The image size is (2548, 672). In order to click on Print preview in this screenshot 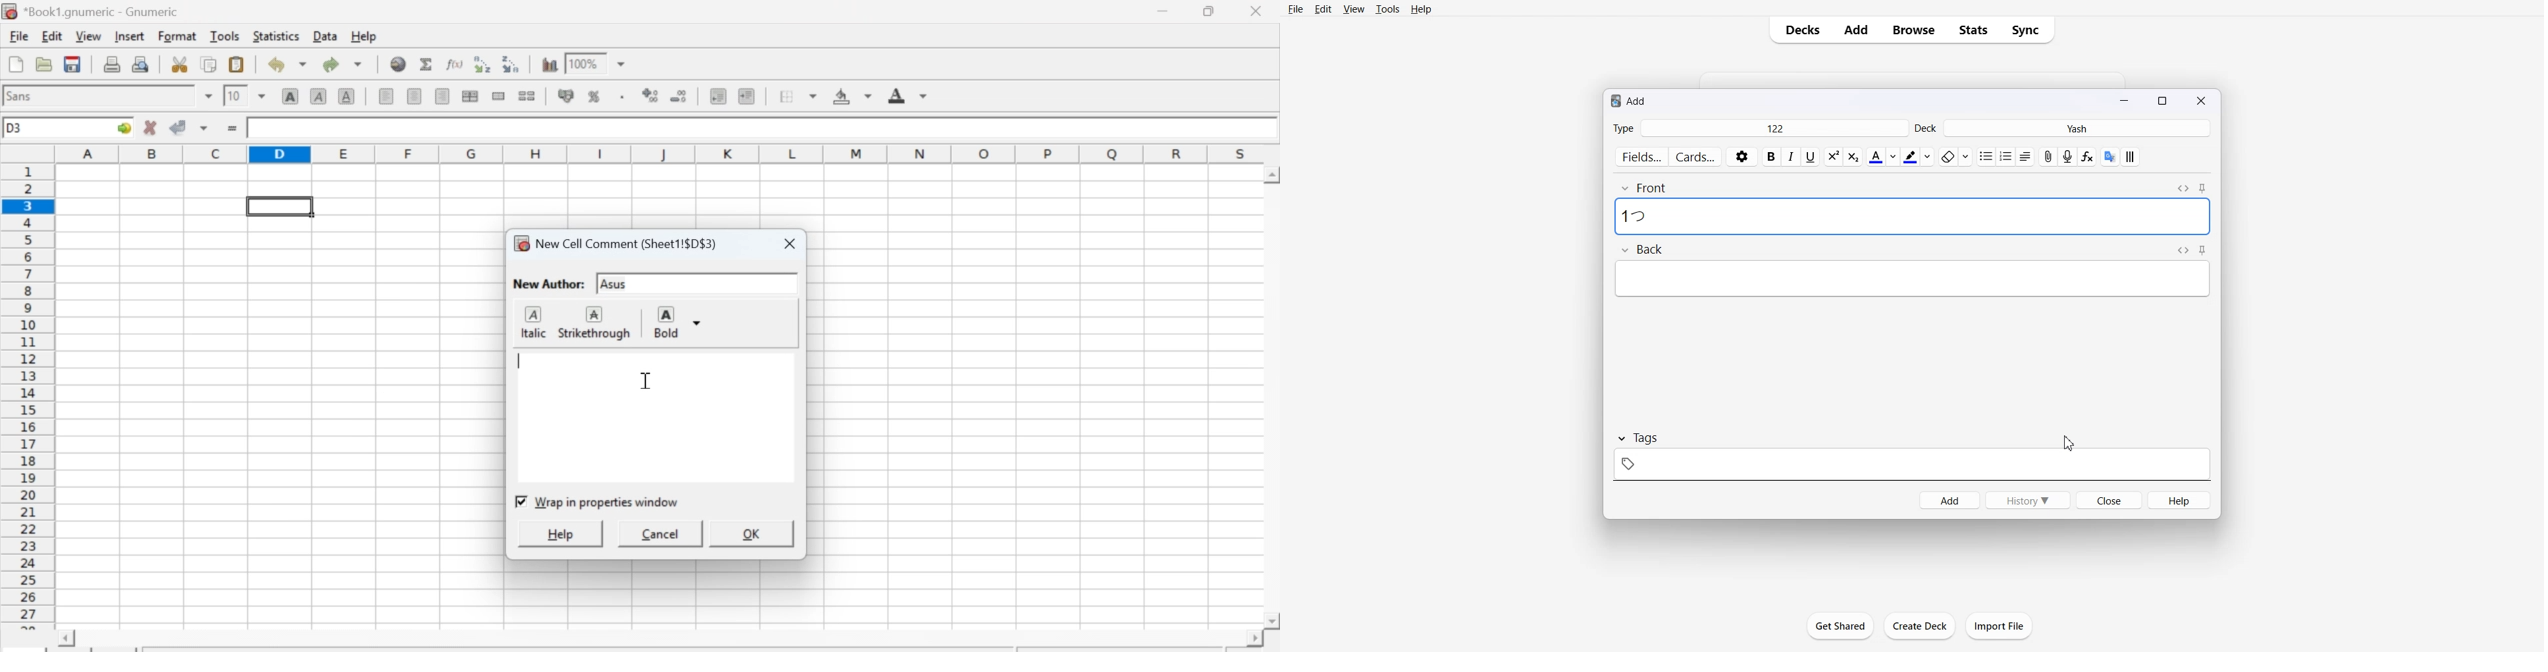, I will do `click(144, 64)`.